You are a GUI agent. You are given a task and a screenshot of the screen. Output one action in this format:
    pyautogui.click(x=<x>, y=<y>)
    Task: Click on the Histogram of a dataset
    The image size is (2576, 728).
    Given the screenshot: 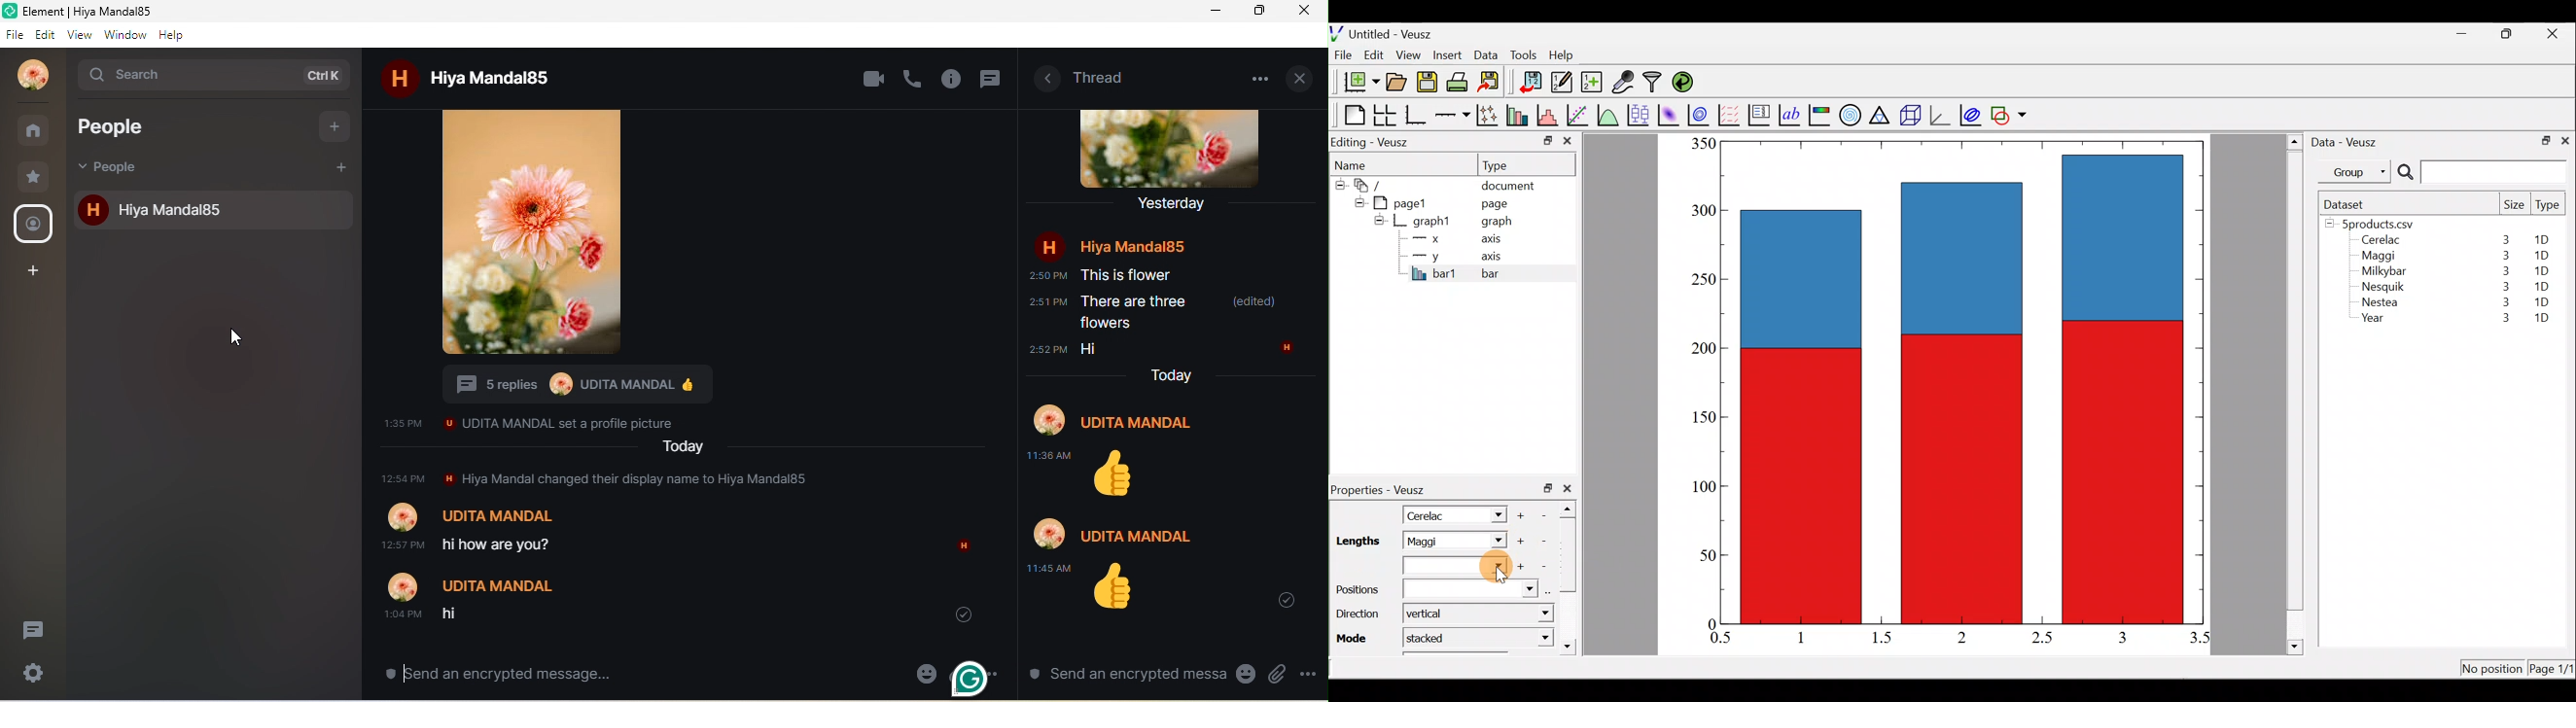 What is the action you would take?
    pyautogui.click(x=1551, y=116)
    